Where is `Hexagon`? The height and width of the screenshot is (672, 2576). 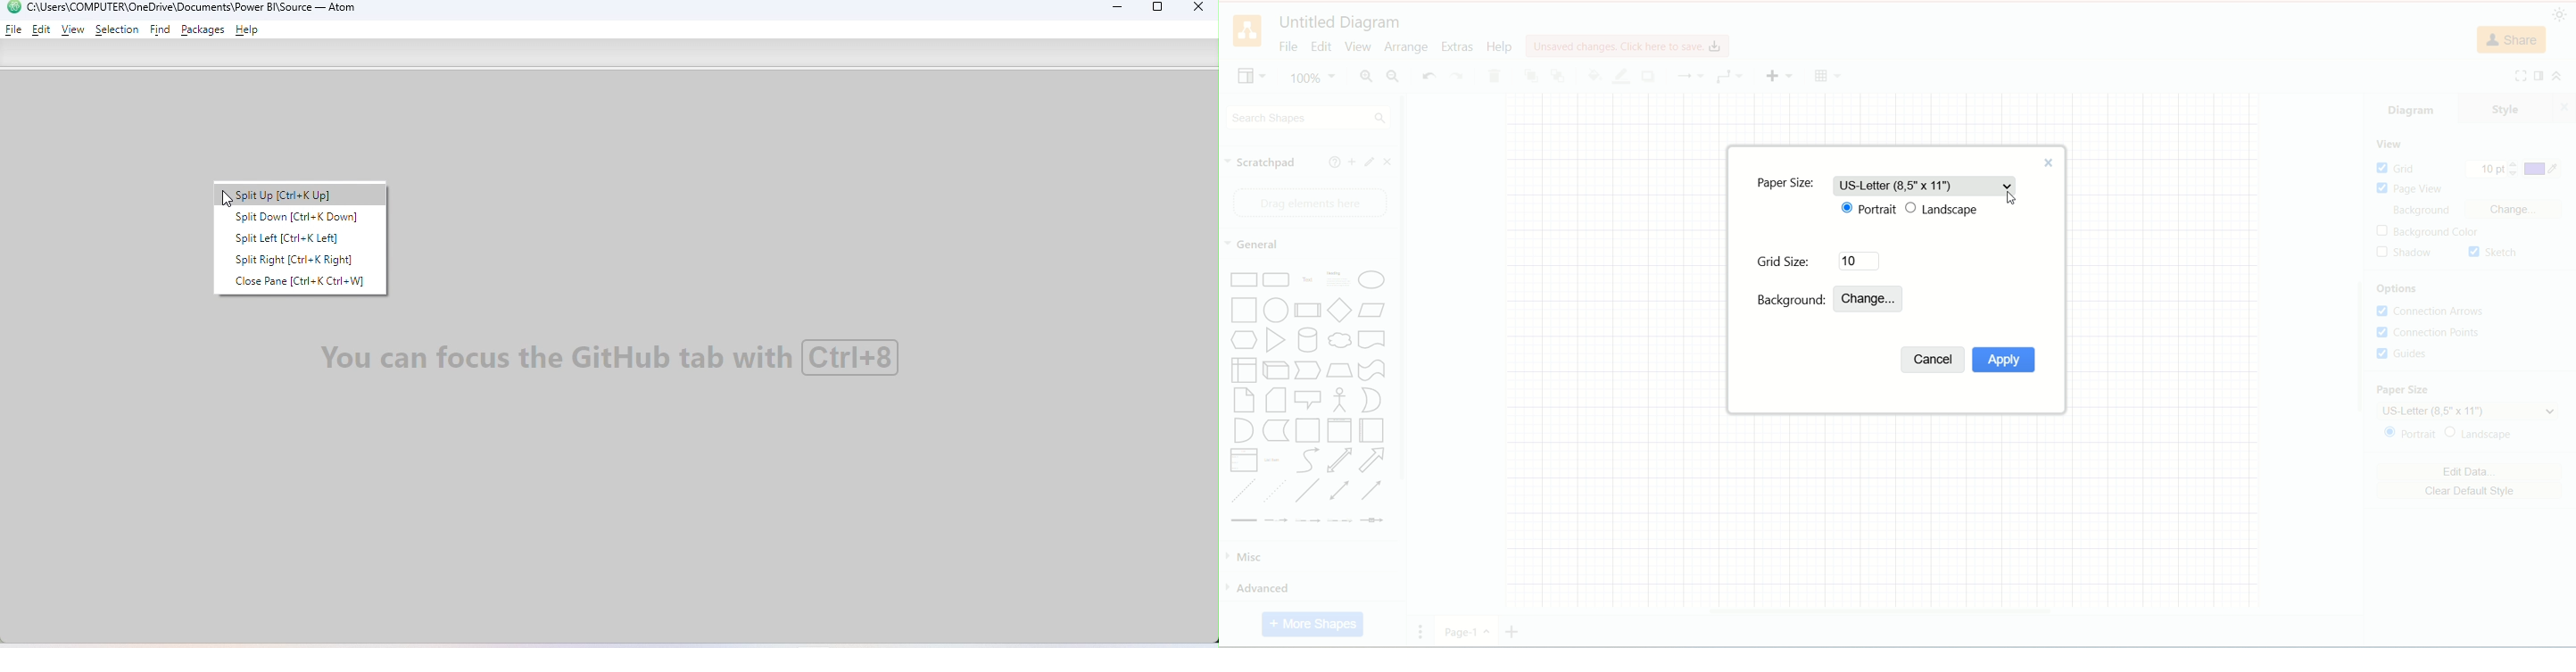 Hexagon is located at coordinates (1245, 341).